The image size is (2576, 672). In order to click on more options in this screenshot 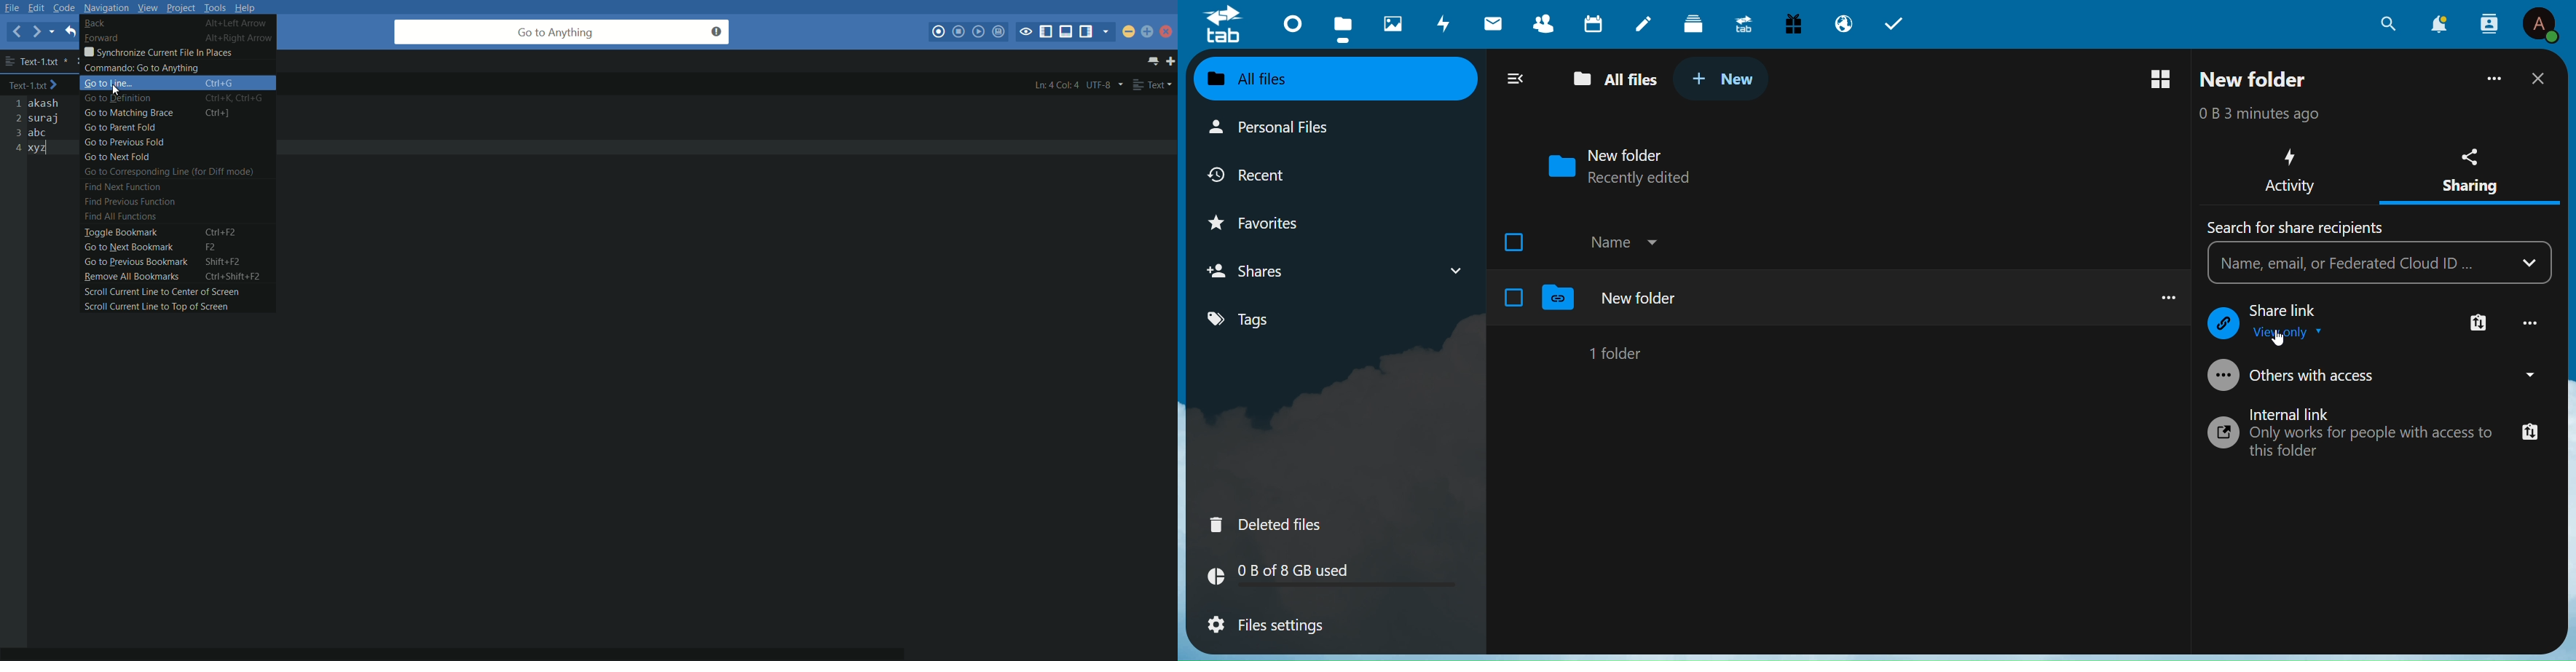, I will do `click(2162, 295)`.